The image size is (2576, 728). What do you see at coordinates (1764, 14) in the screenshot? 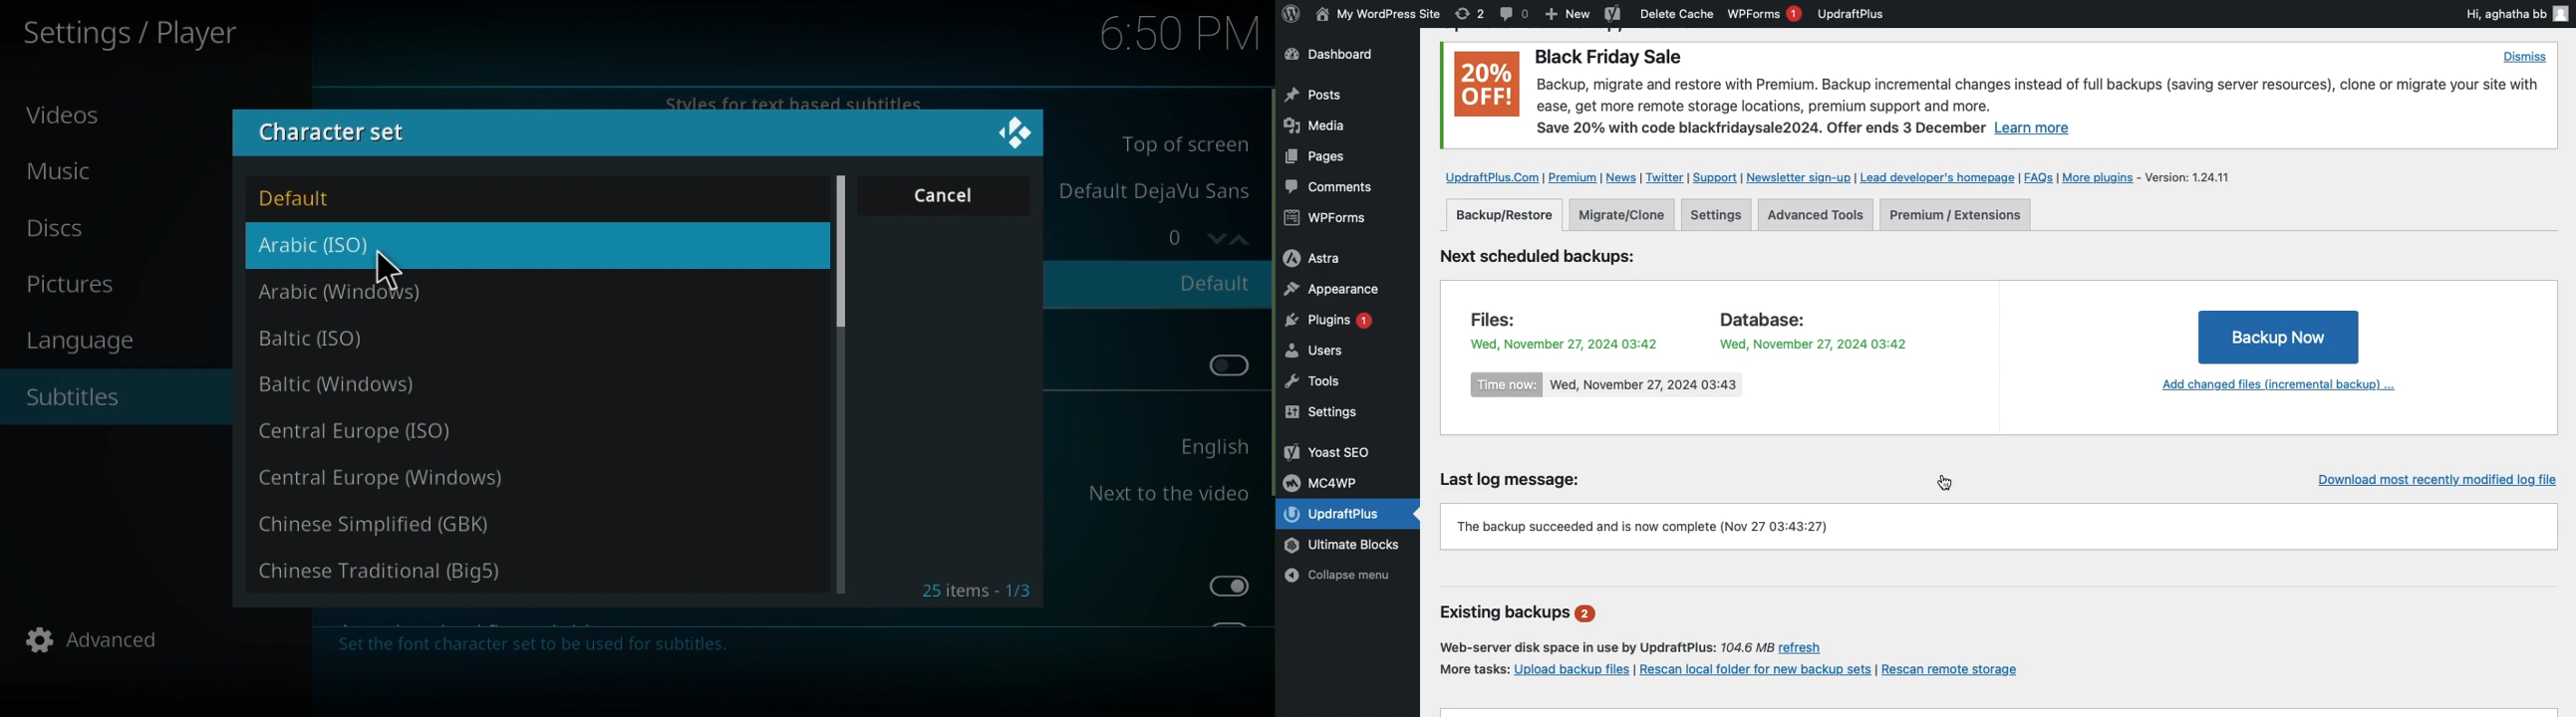
I see `WPForms 1` at bounding box center [1764, 14].